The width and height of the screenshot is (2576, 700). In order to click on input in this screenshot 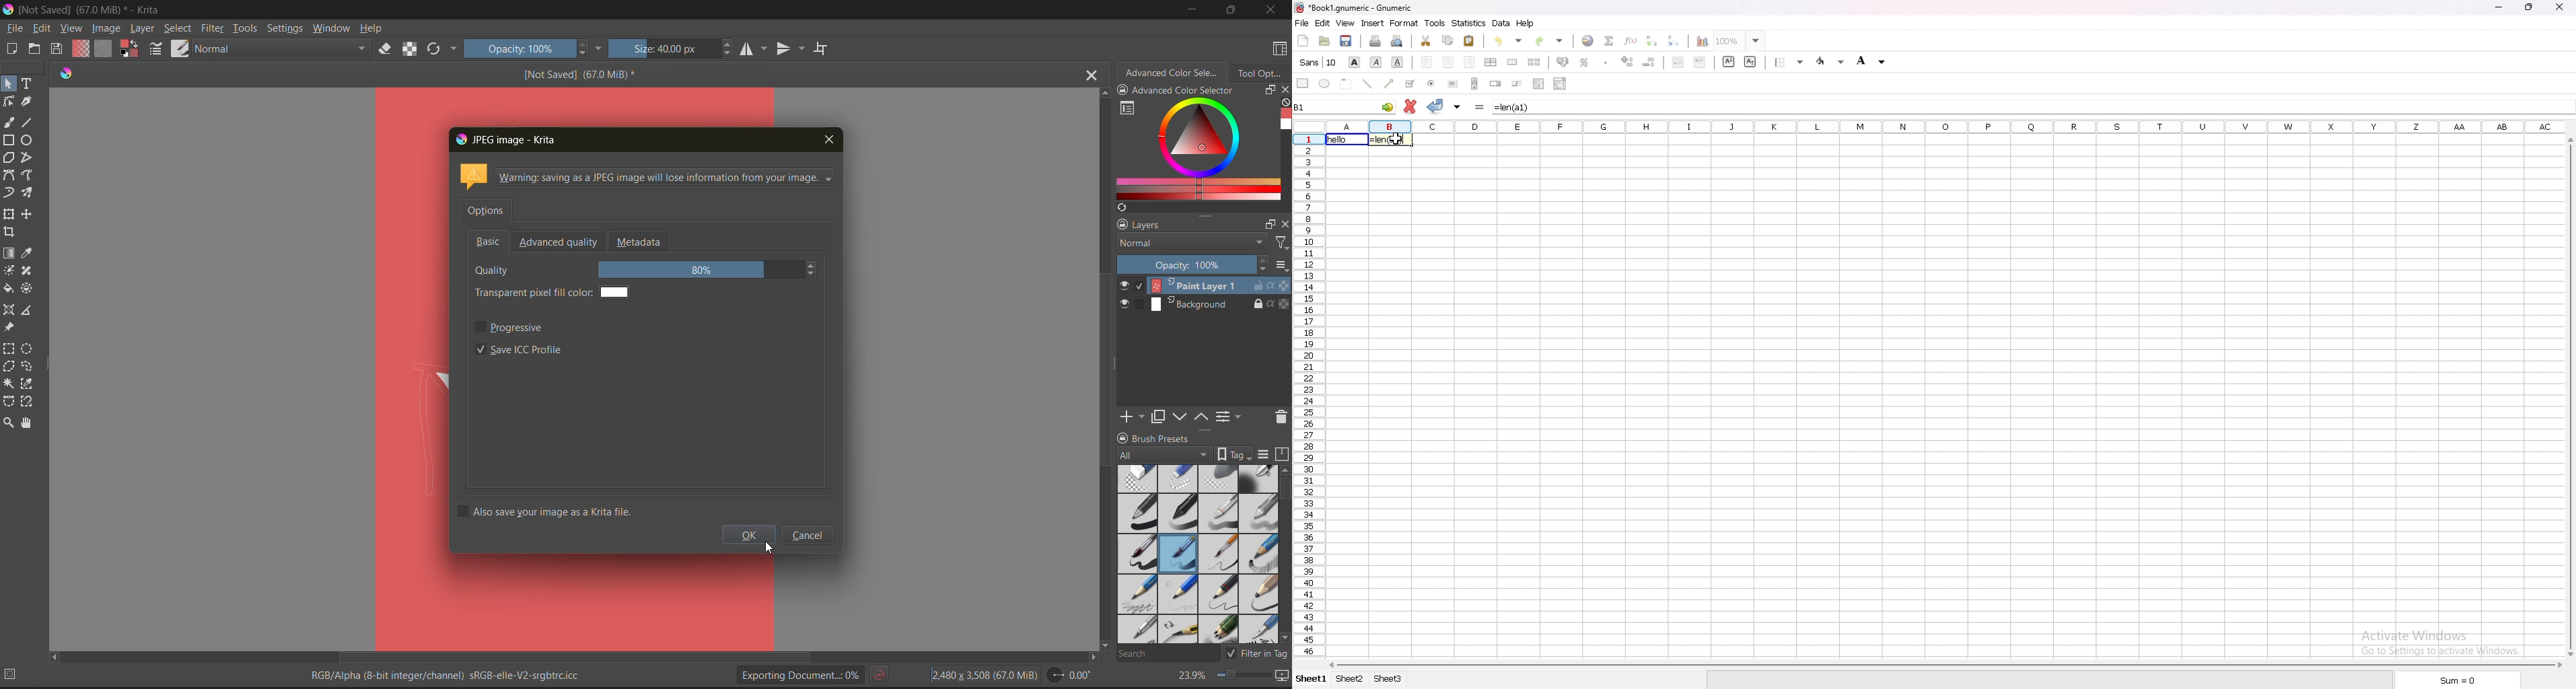, I will do `click(1515, 107)`.